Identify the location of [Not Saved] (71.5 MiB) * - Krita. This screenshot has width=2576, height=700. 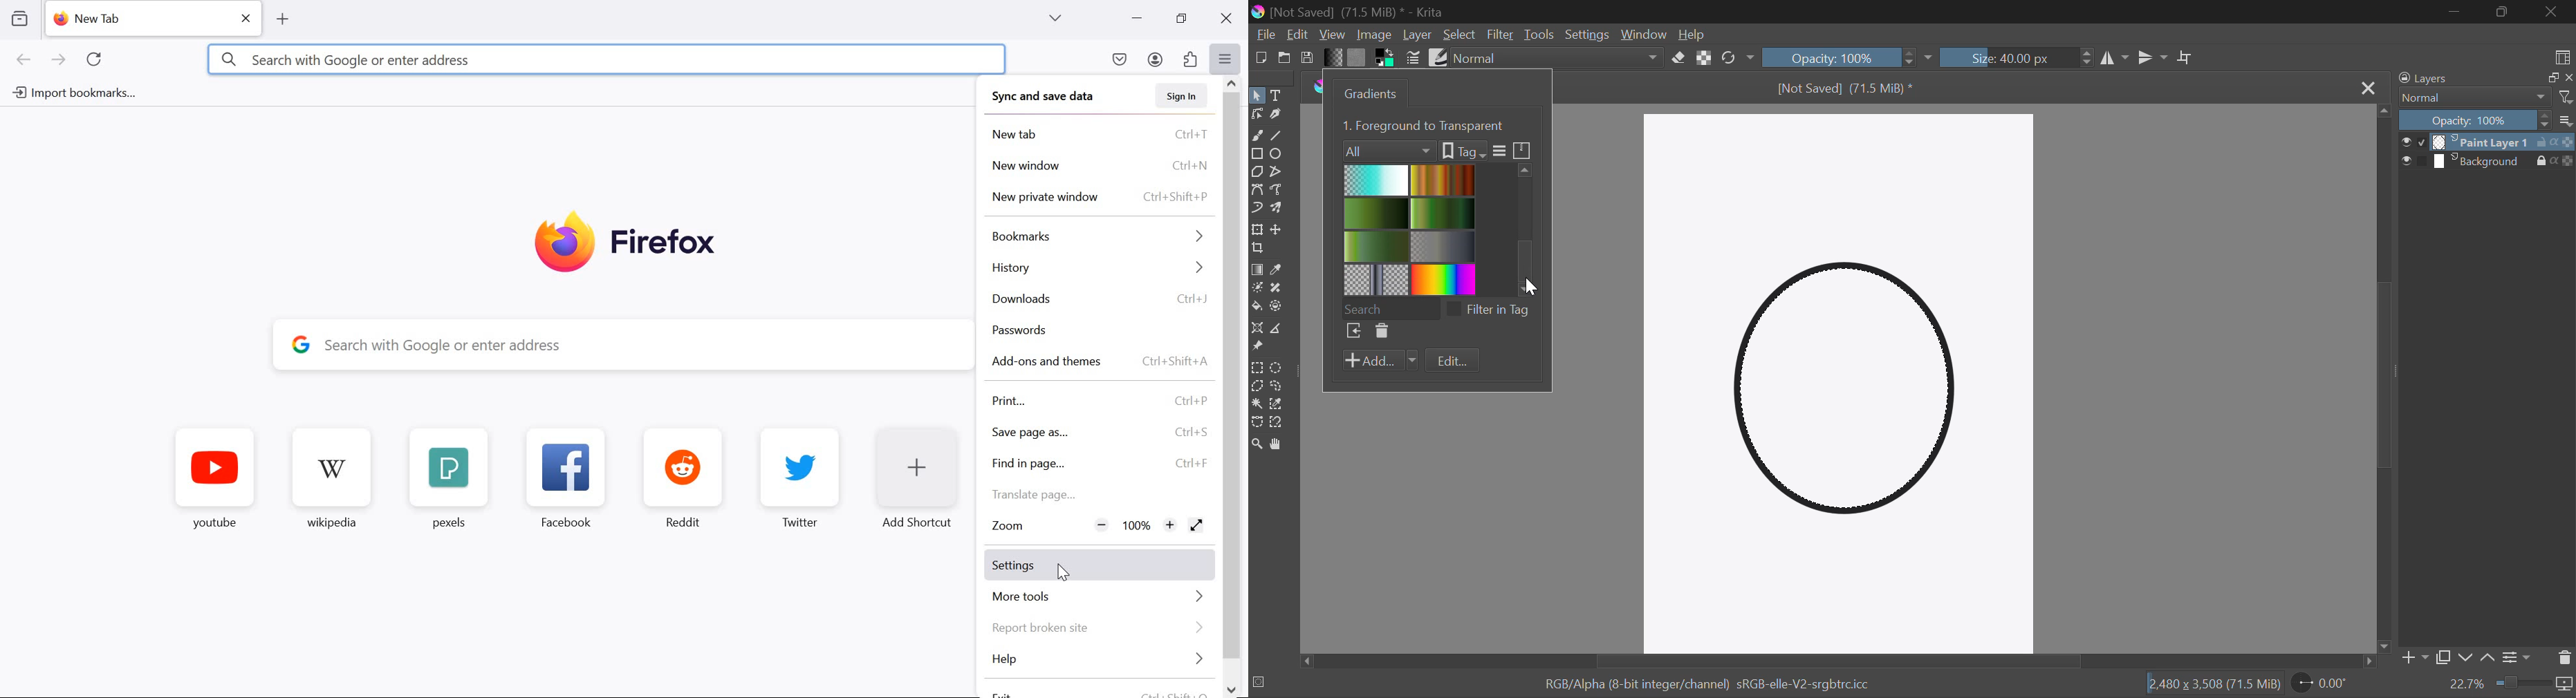
(1358, 13).